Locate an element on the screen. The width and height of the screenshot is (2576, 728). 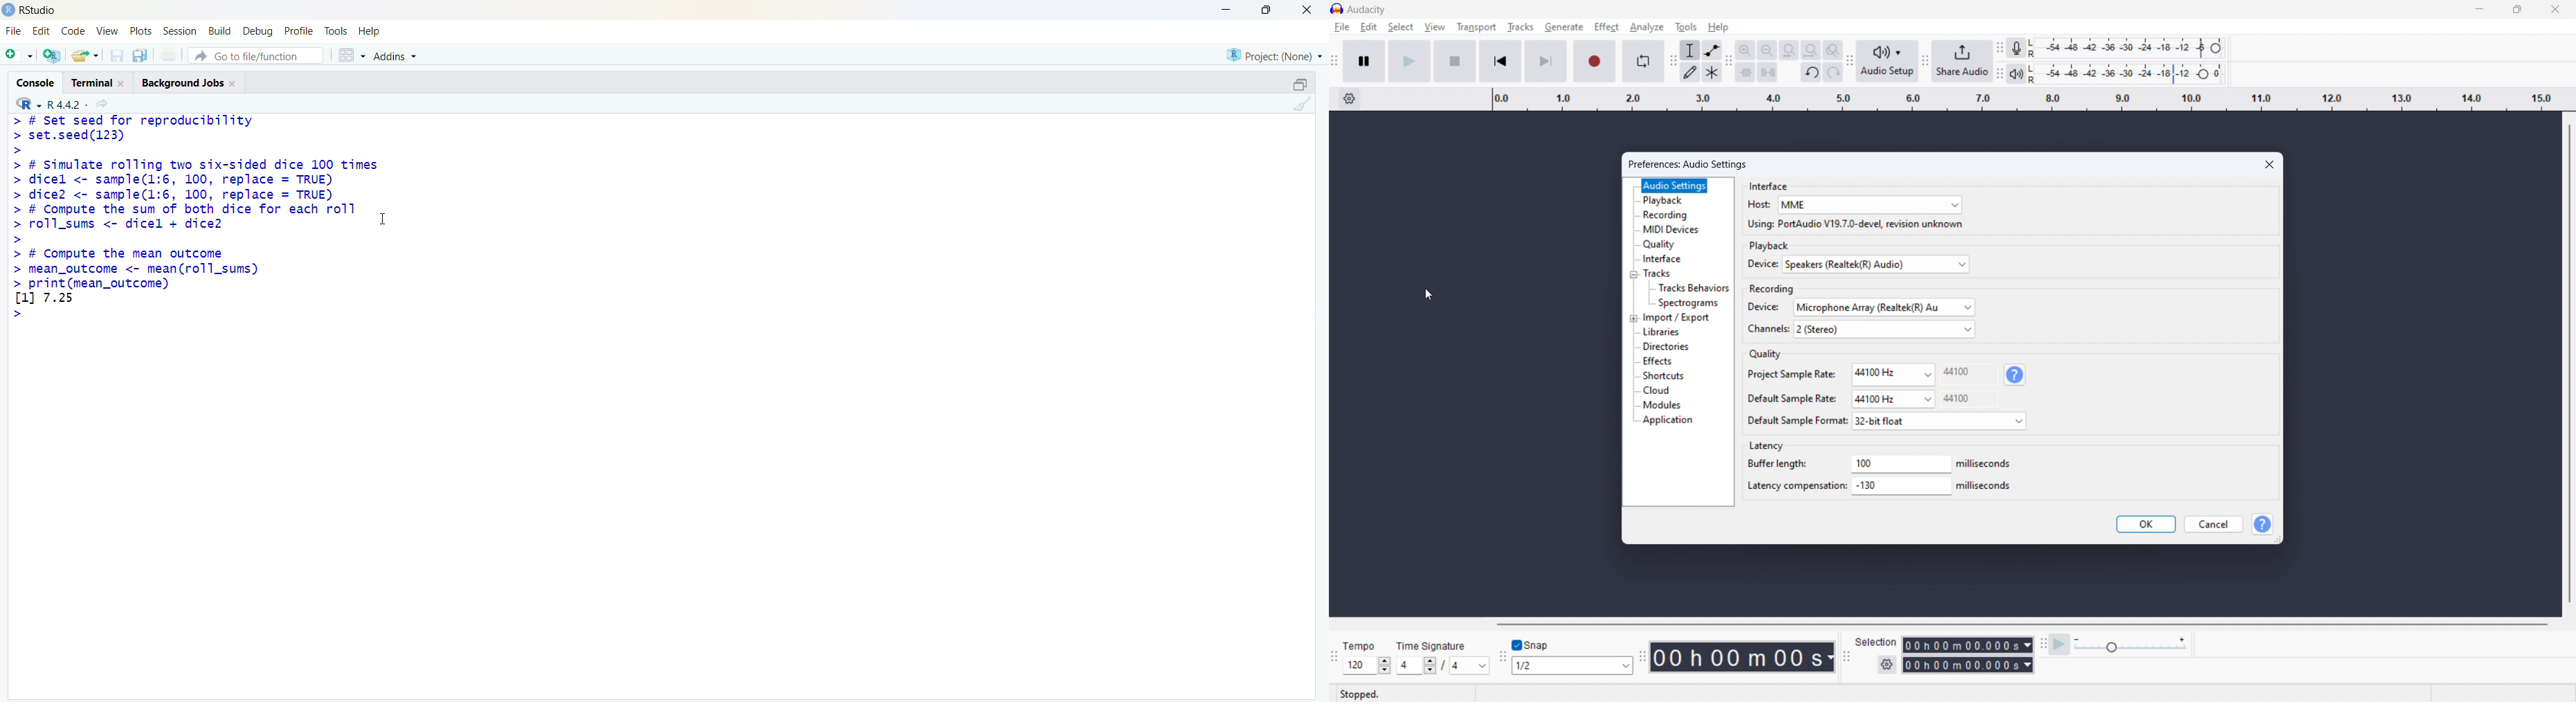
clean is located at coordinates (1303, 103).